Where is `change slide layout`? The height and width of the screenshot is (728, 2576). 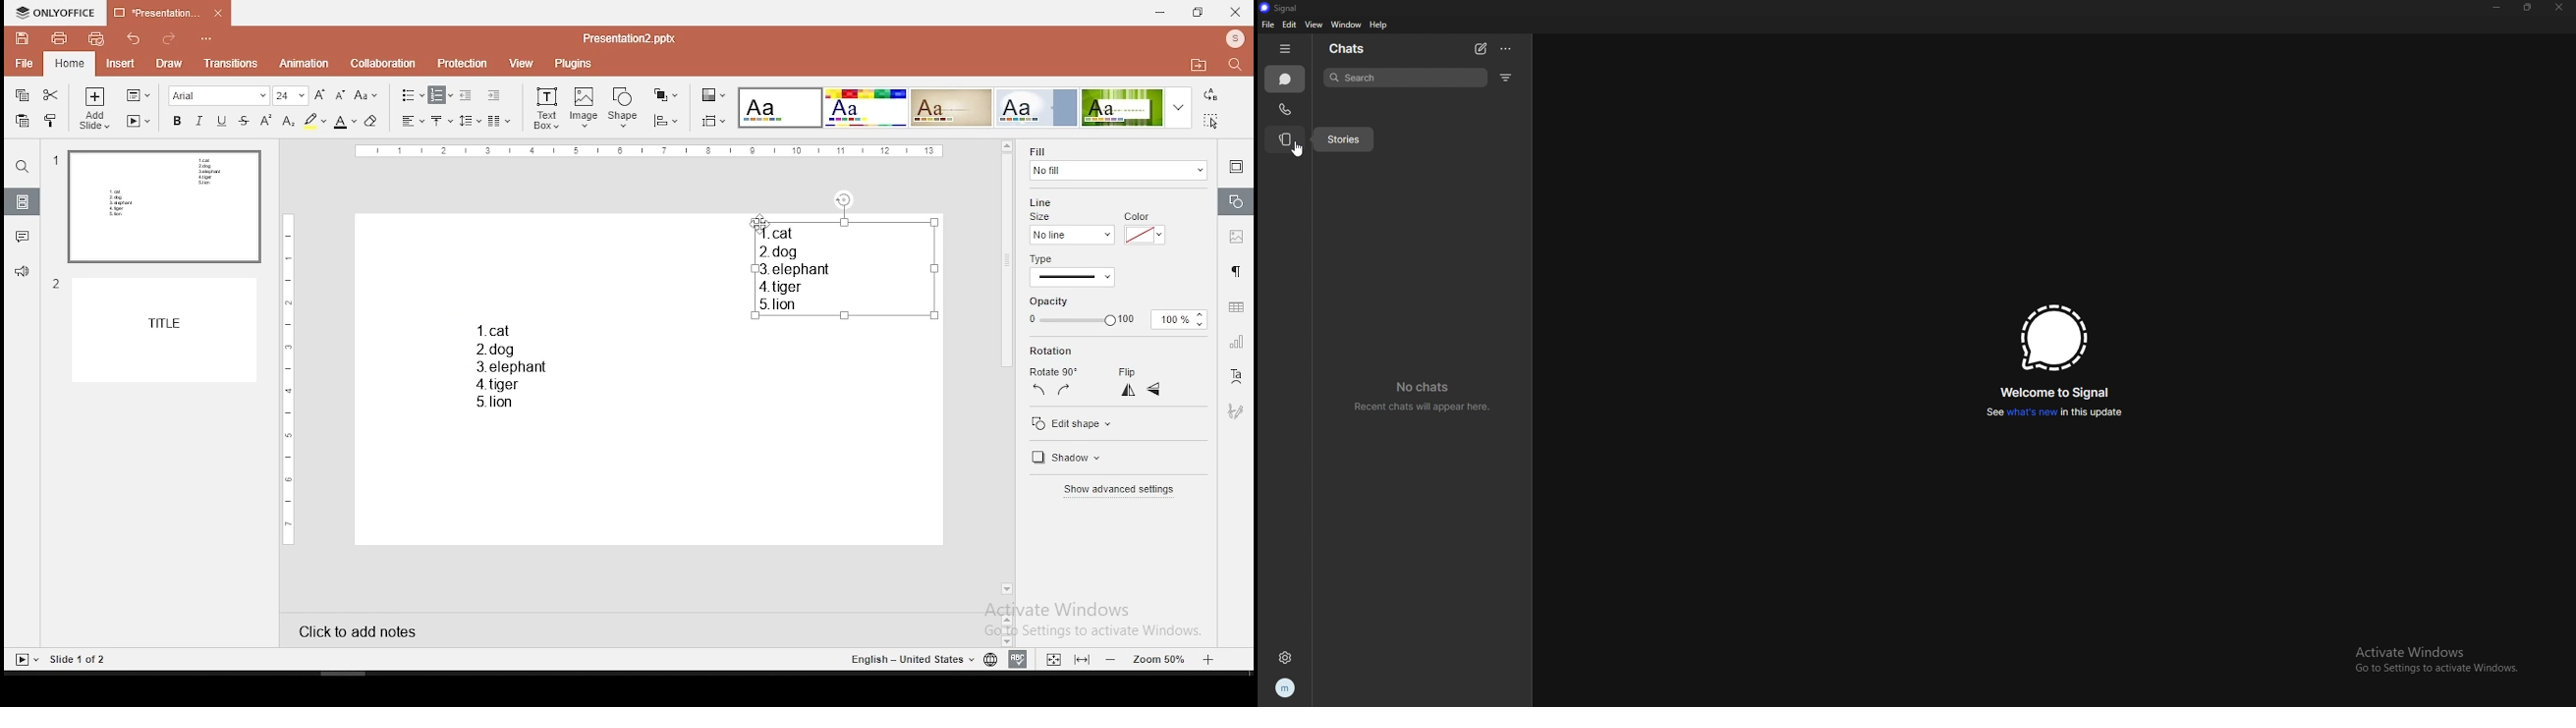
change slide layout is located at coordinates (139, 95).